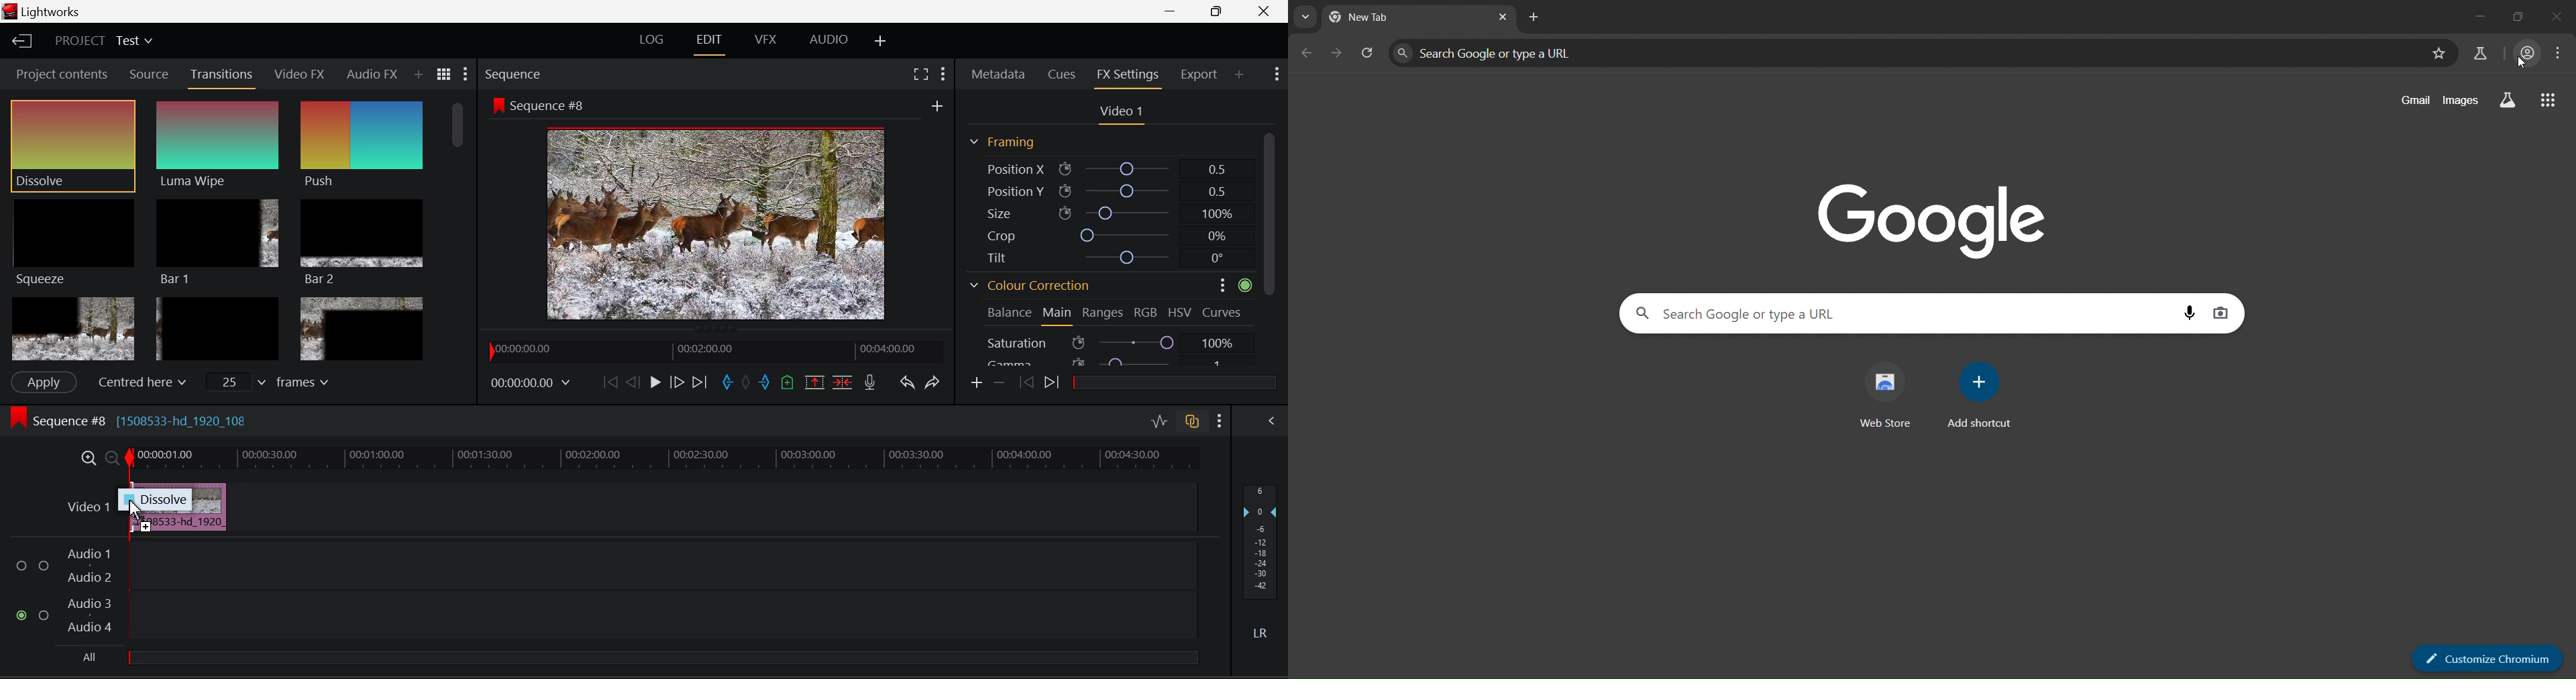 Image resolution: width=2576 pixels, height=700 pixels. What do you see at coordinates (1106, 191) in the screenshot?
I see `Position Y` at bounding box center [1106, 191].